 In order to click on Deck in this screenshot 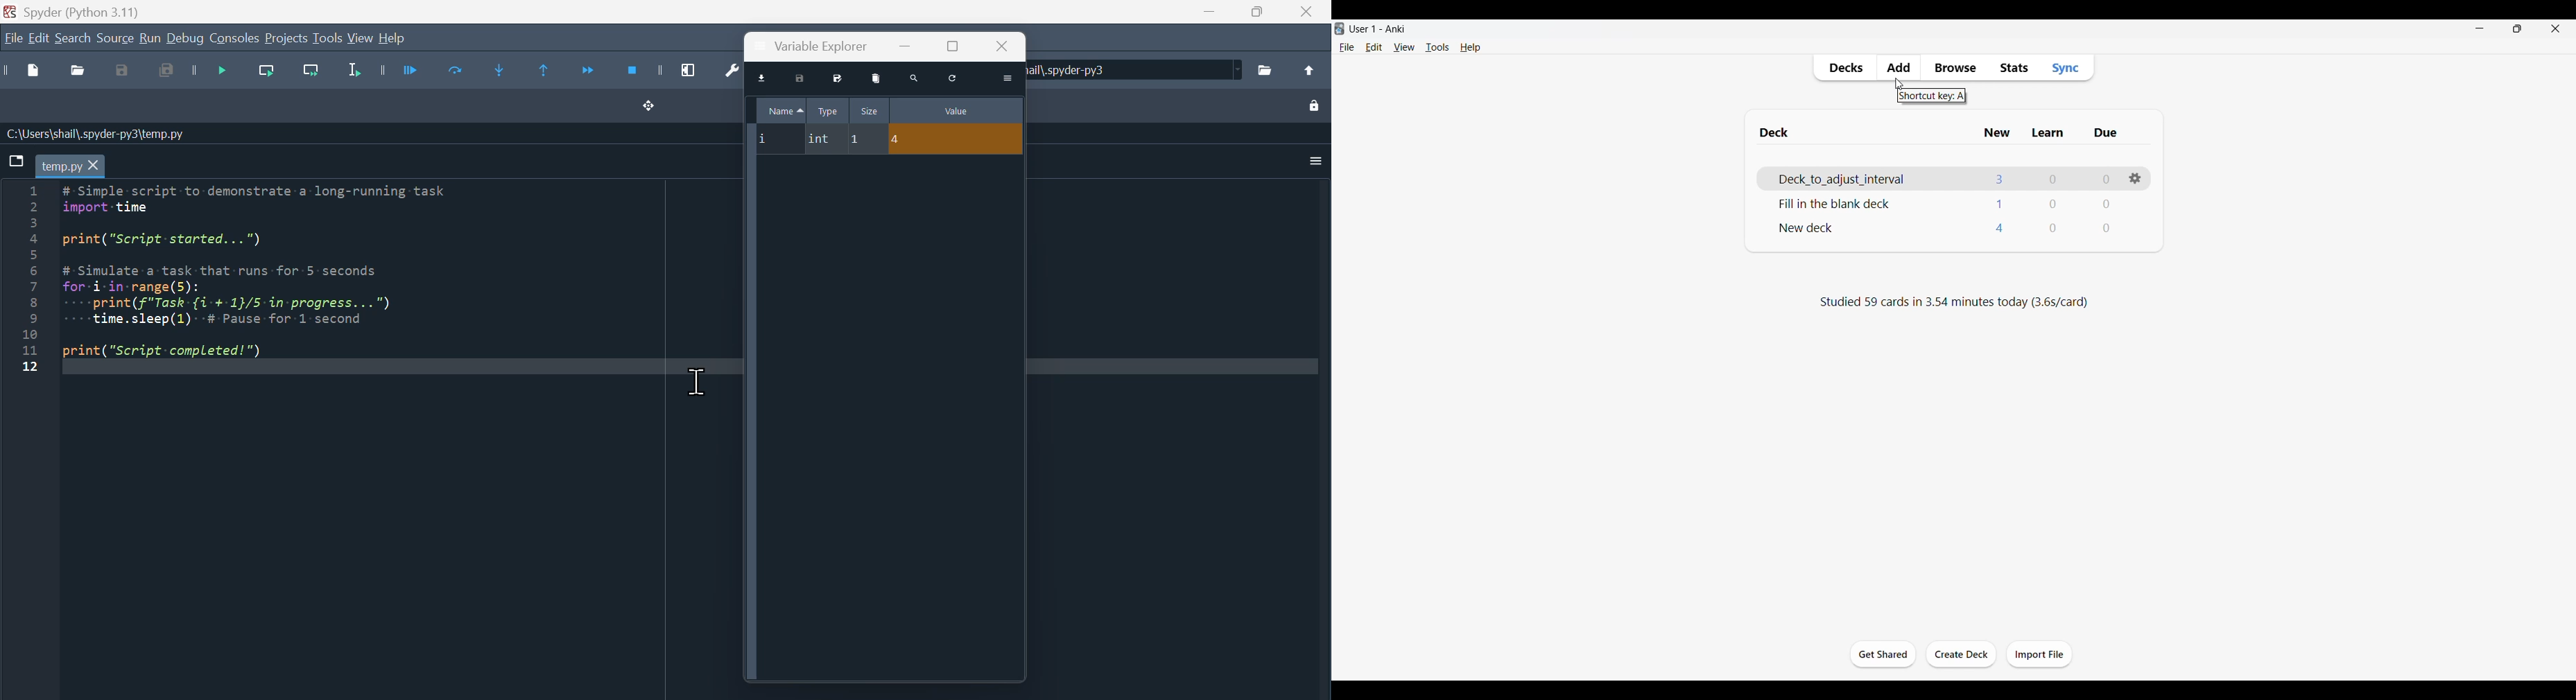, I will do `click(1872, 180)`.